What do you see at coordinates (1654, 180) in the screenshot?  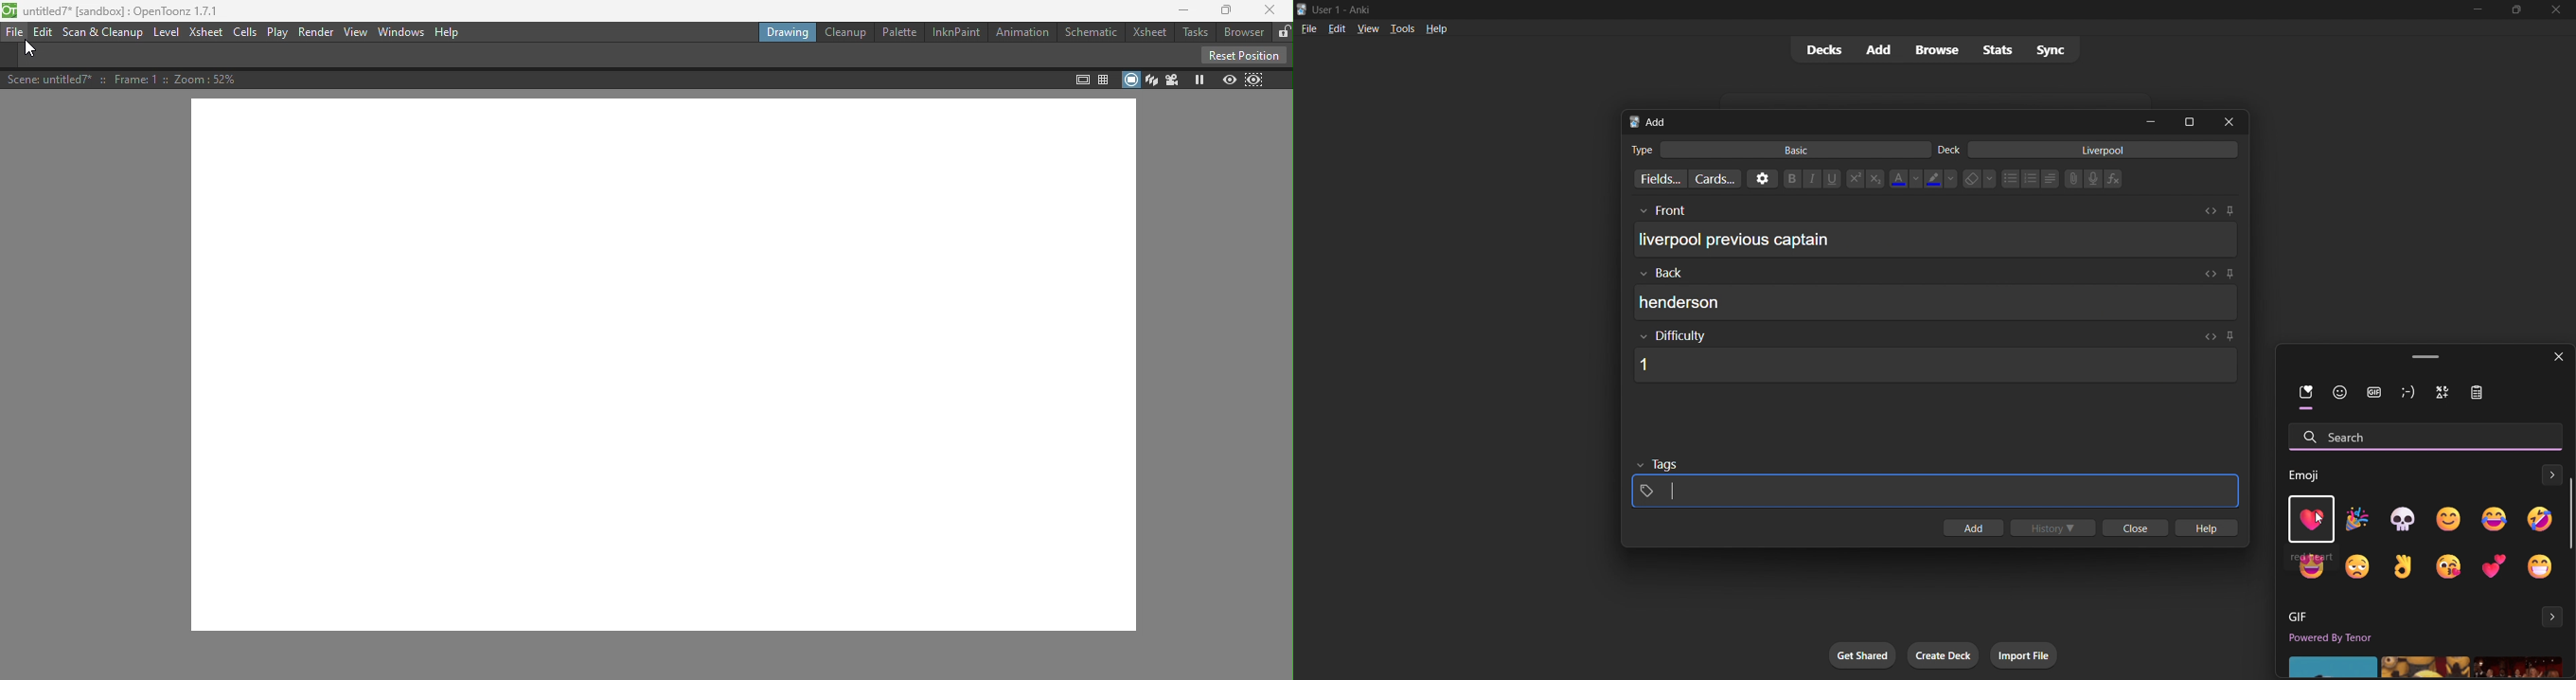 I see `customize fields` at bounding box center [1654, 180].